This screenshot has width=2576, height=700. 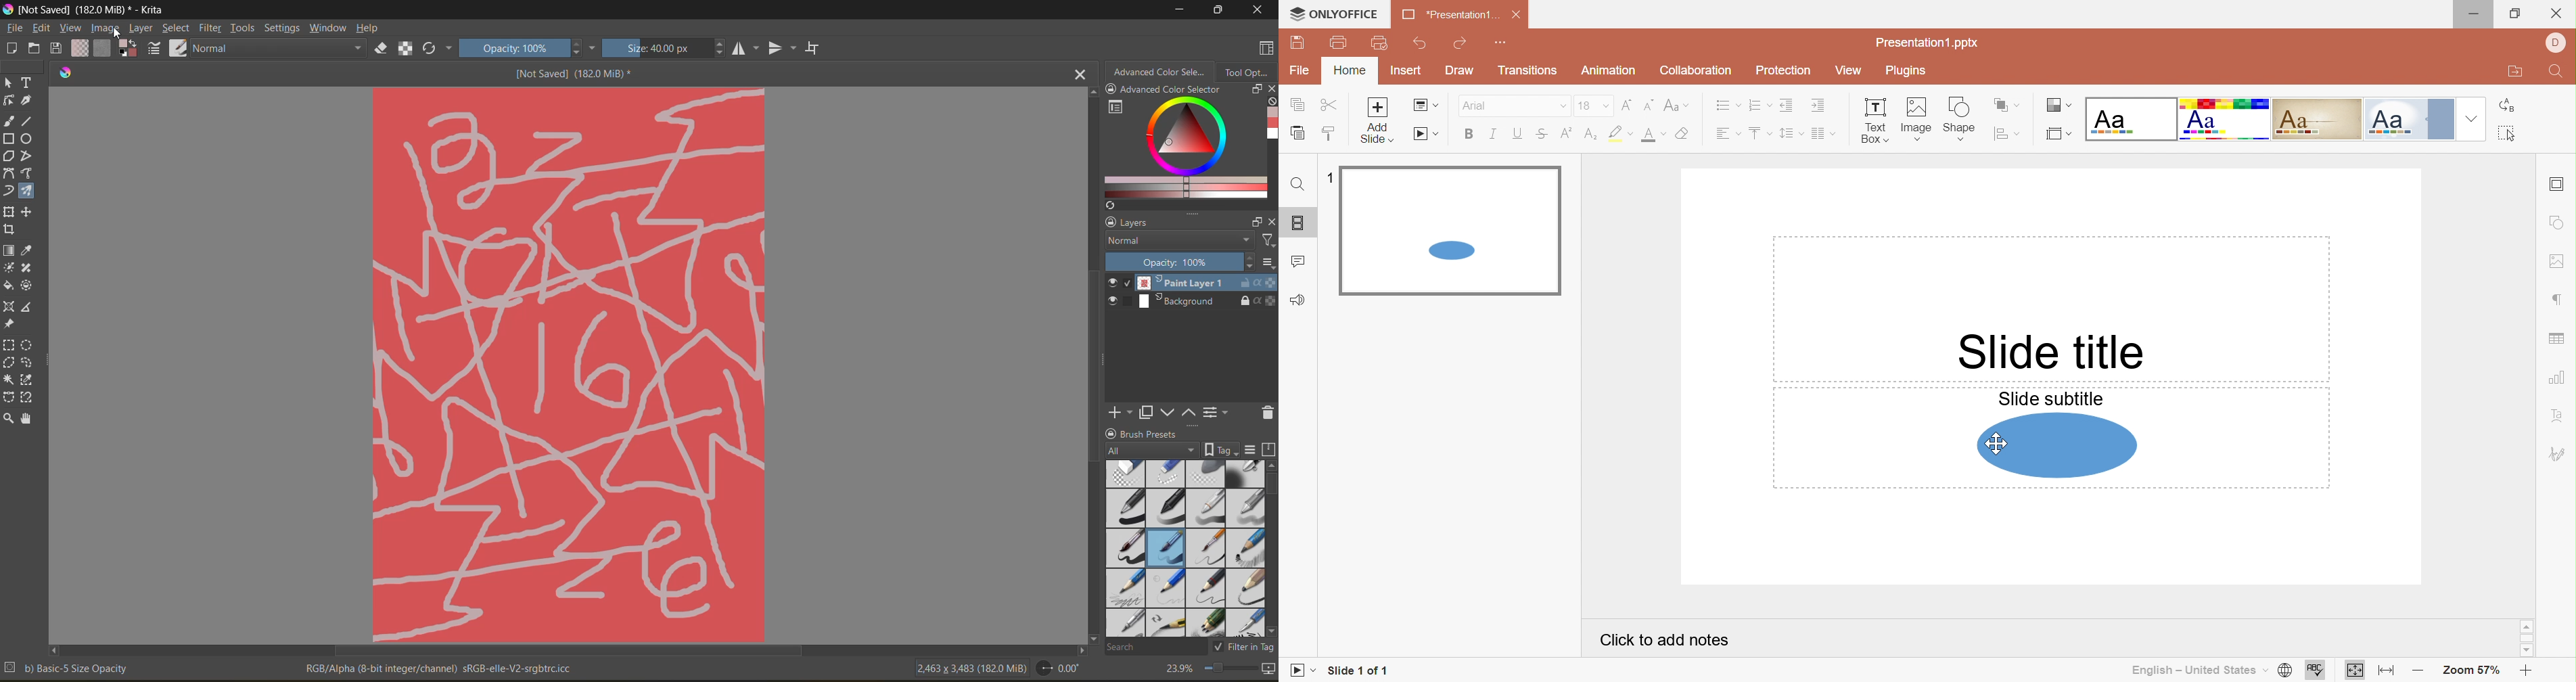 What do you see at coordinates (2472, 119) in the screenshot?
I see `Drop down` at bounding box center [2472, 119].